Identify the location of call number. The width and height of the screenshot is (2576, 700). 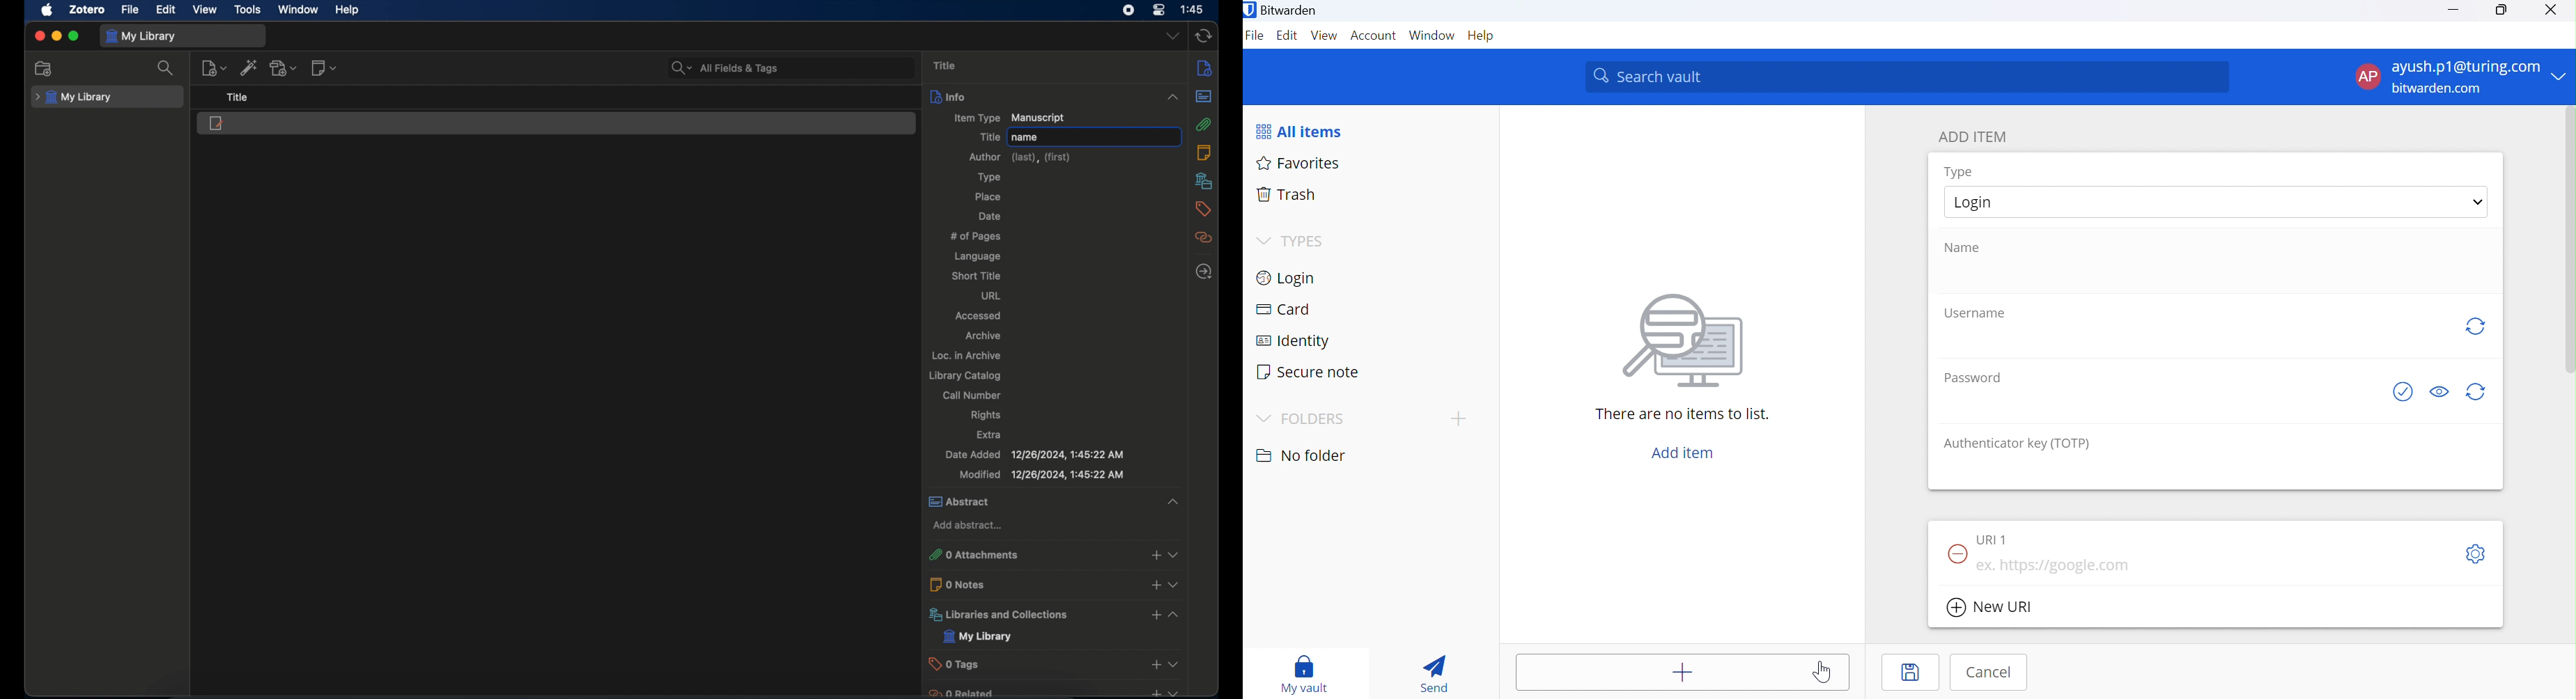
(973, 395).